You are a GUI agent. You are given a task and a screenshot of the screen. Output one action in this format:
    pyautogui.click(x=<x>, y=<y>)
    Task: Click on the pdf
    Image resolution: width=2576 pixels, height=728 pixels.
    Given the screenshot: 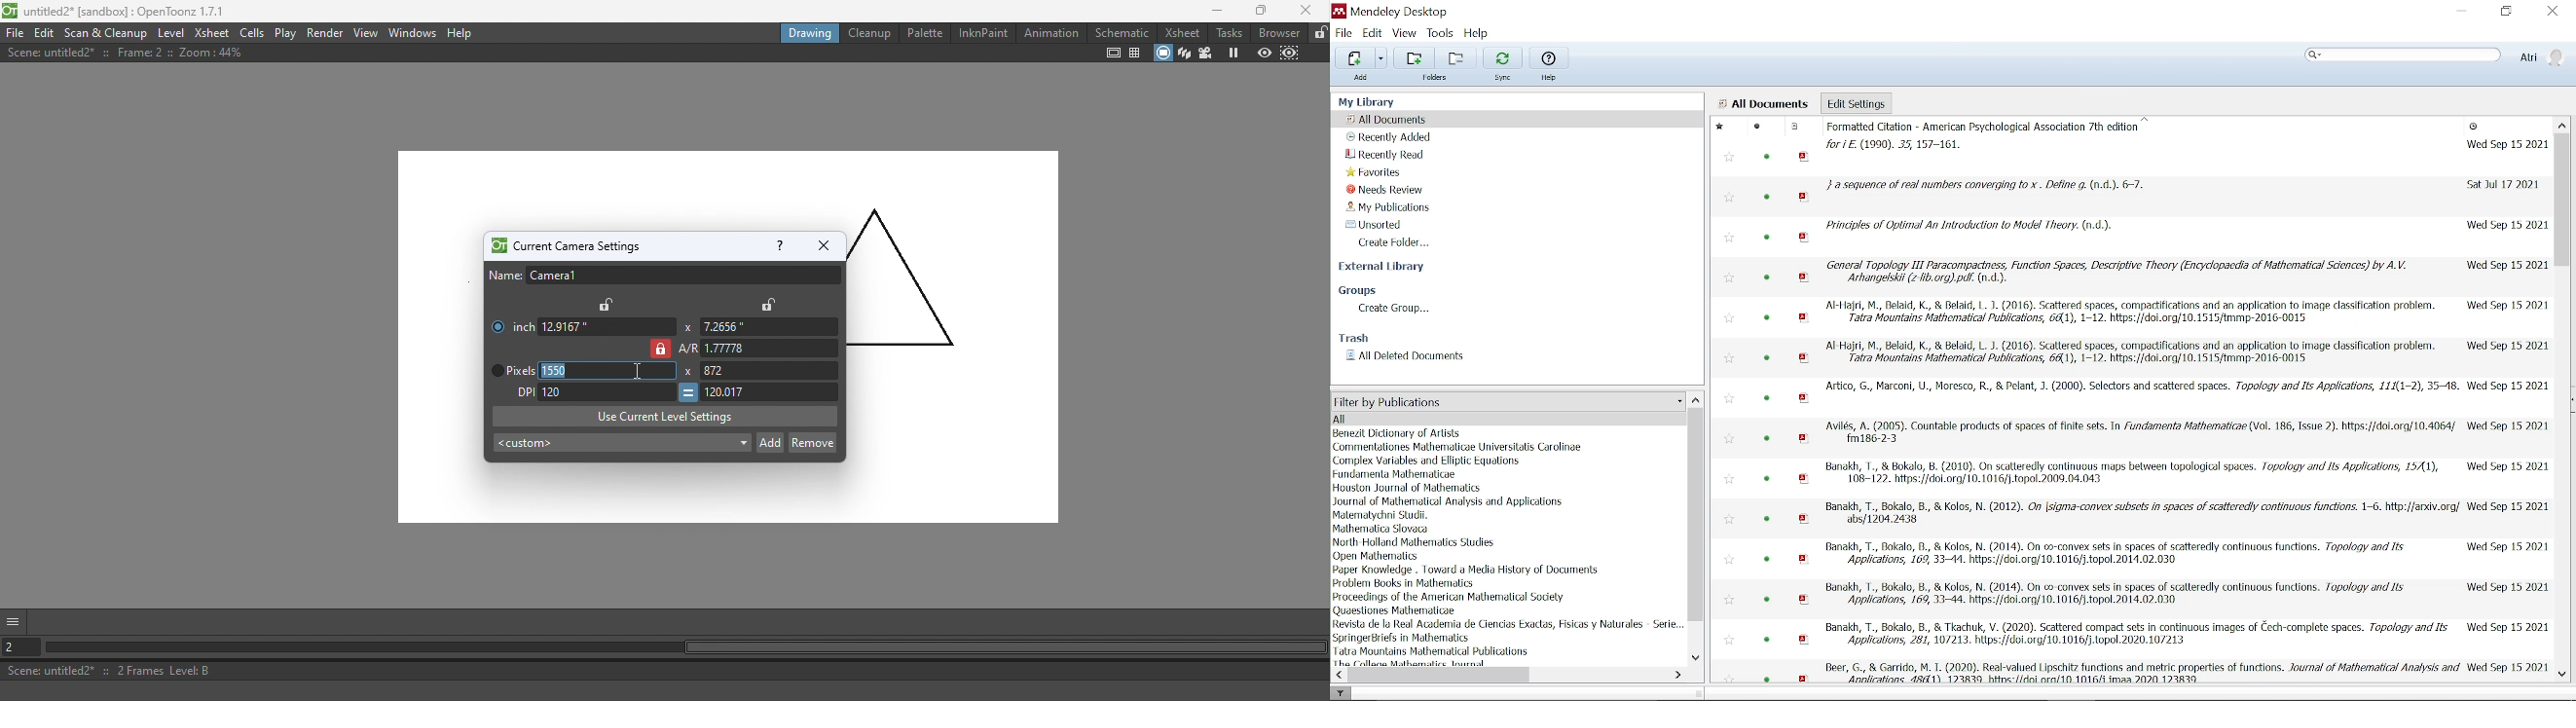 What is the action you would take?
    pyautogui.click(x=1805, y=559)
    